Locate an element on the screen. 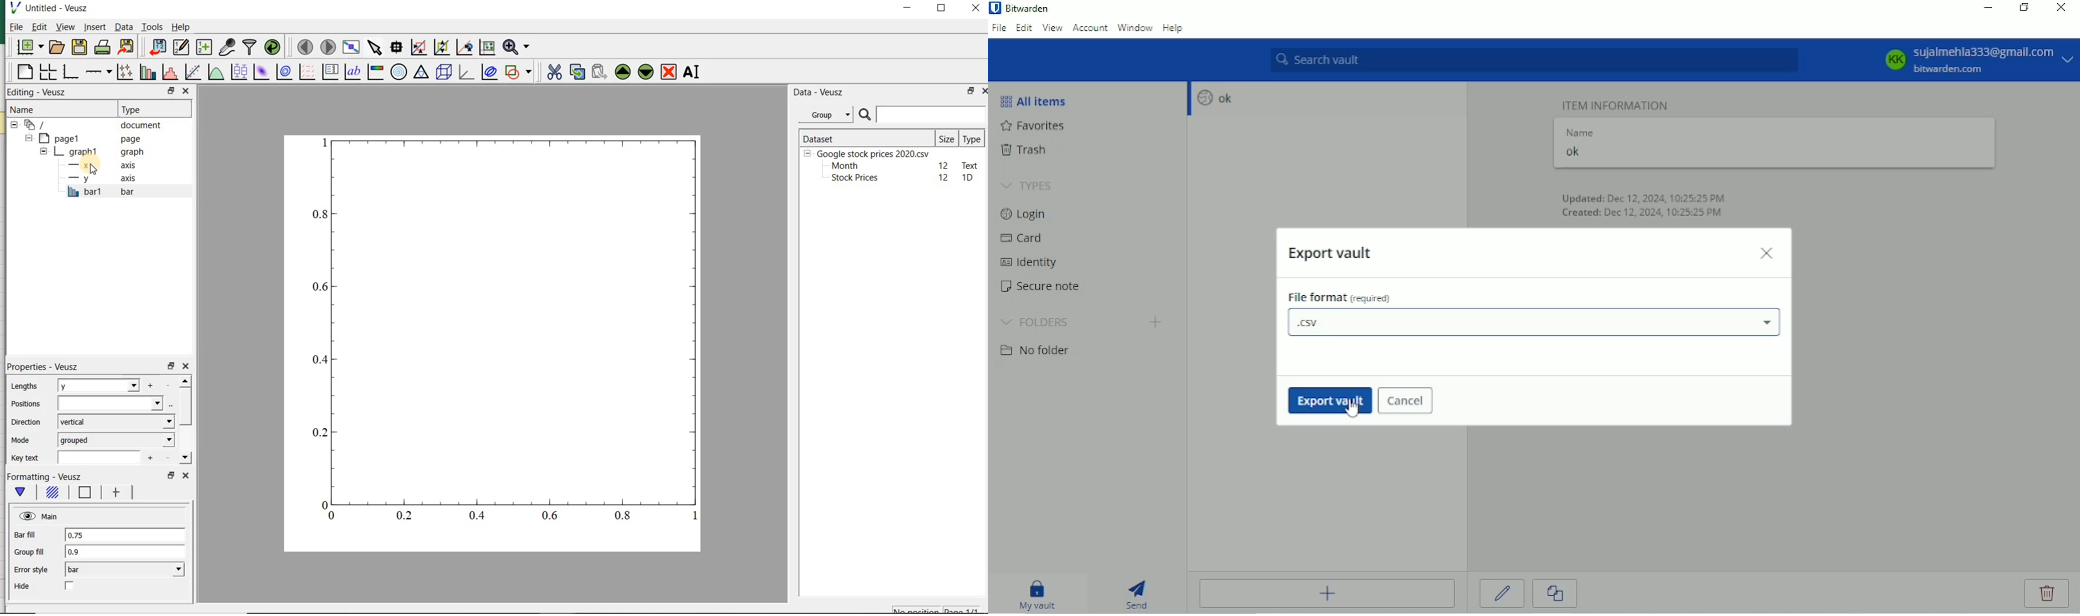 The width and height of the screenshot is (2100, 616). Cursor is located at coordinates (1354, 407).